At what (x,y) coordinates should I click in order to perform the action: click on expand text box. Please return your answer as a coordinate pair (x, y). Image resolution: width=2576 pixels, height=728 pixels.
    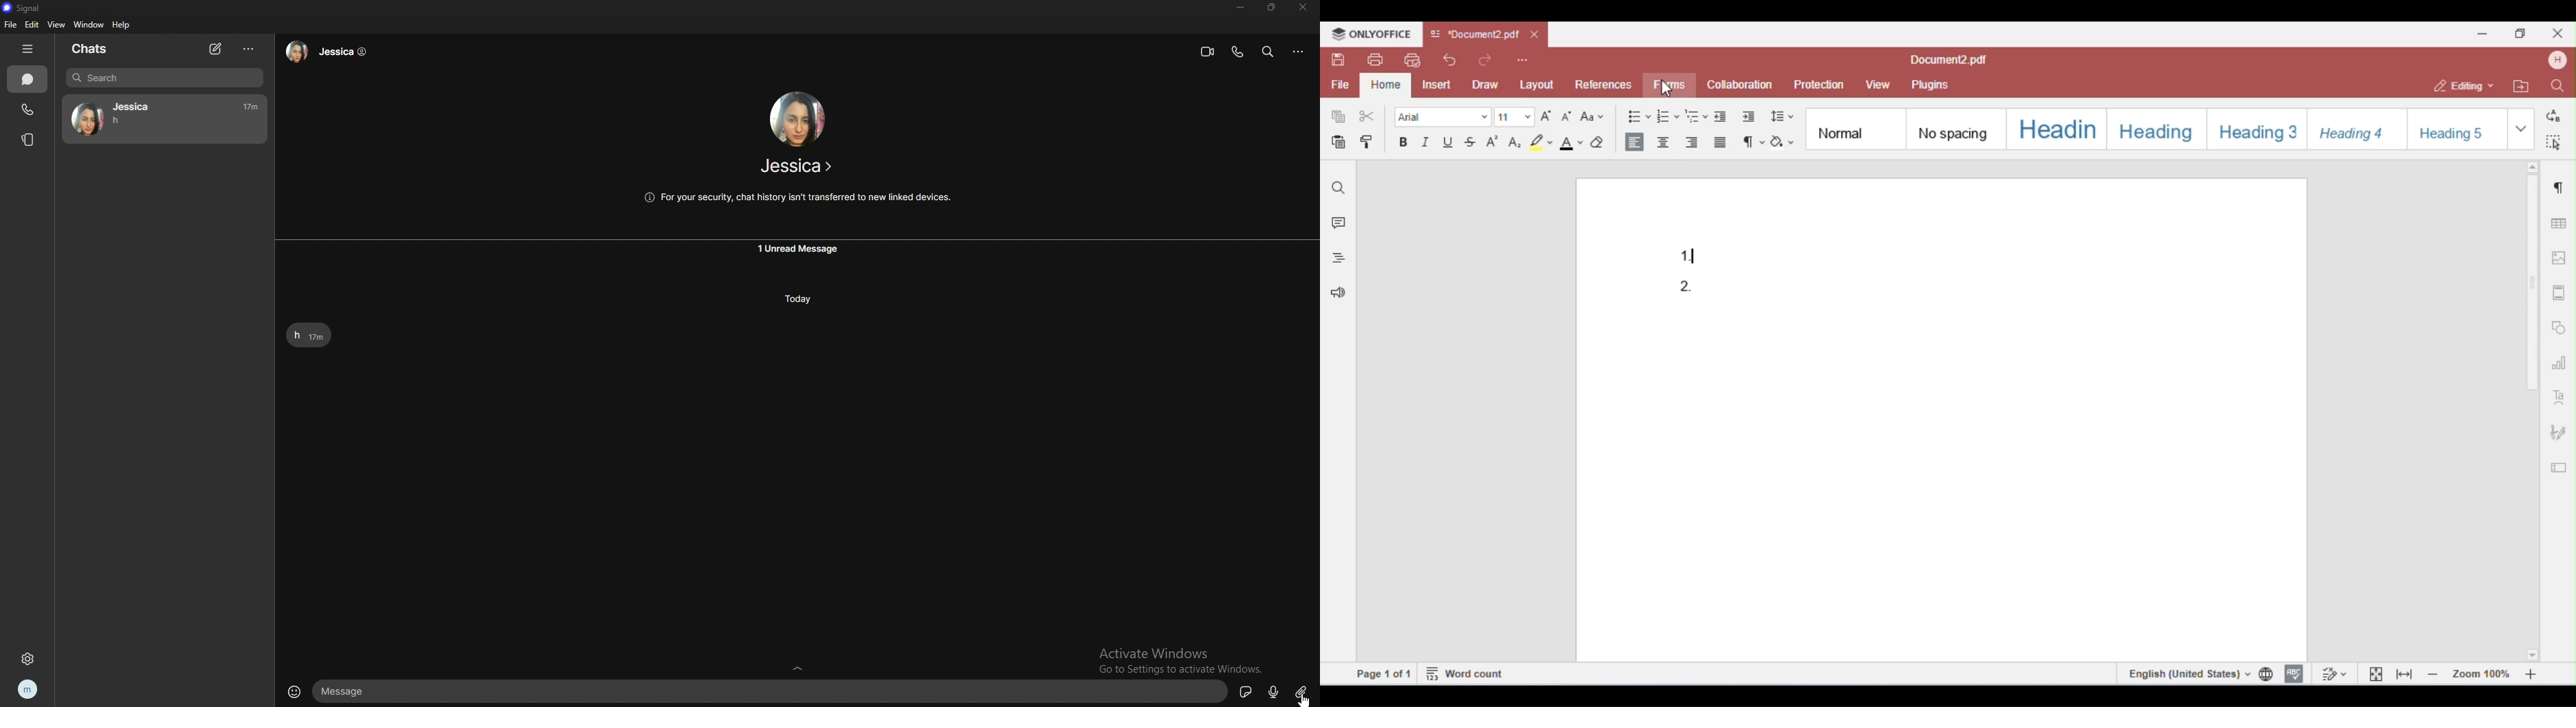
    Looking at the image, I should click on (800, 666).